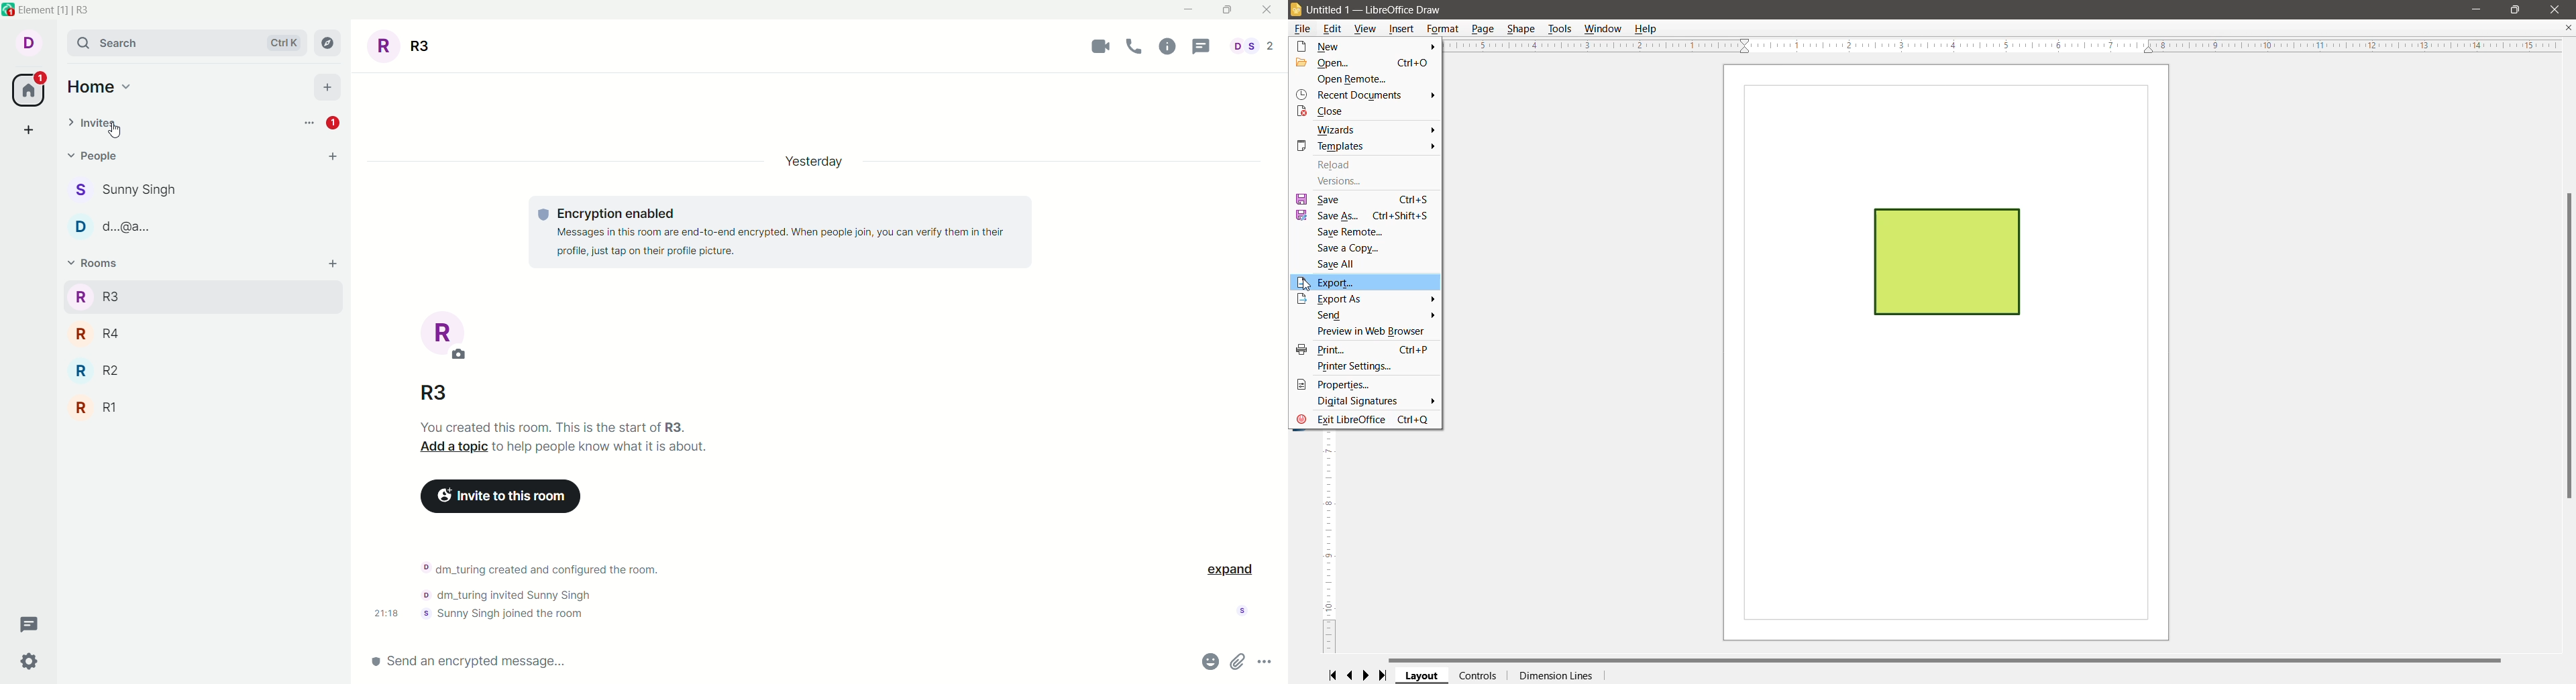 The width and height of the screenshot is (2576, 700). Describe the element at coordinates (780, 231) in the screenshot. I see `text` at that location.